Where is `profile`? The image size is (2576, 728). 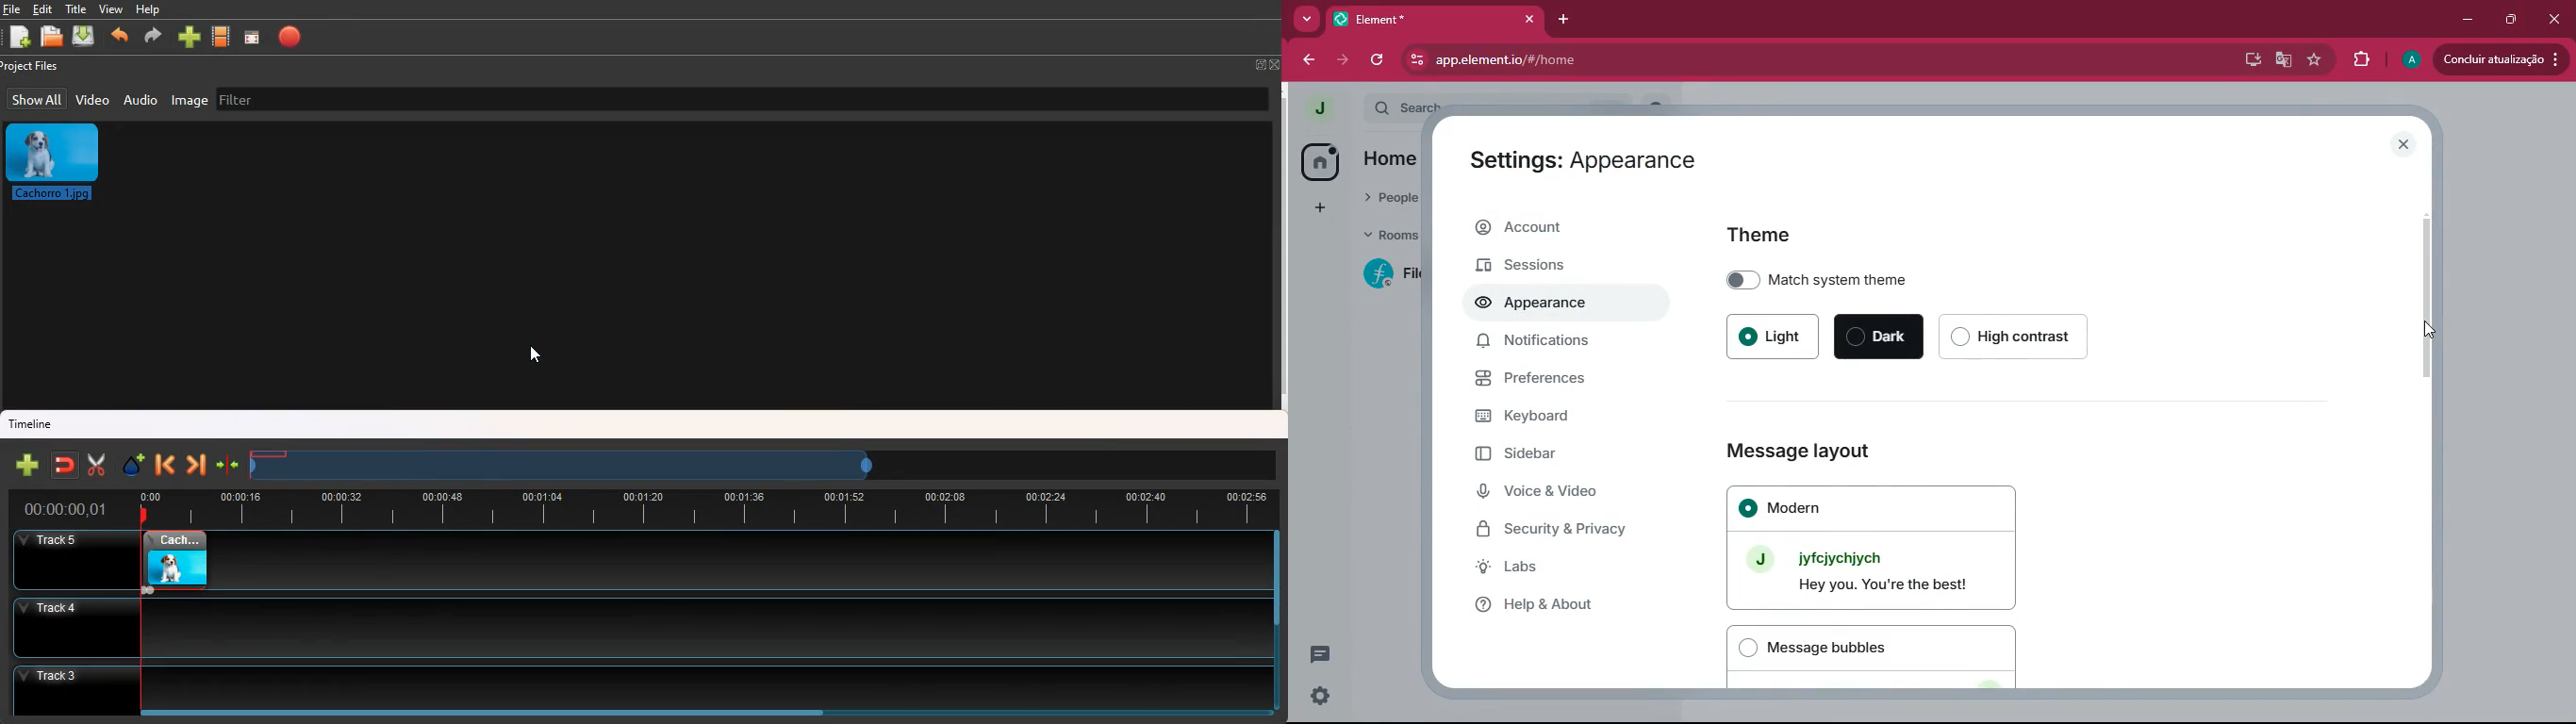 profile is located at coordinates (2408, 60).